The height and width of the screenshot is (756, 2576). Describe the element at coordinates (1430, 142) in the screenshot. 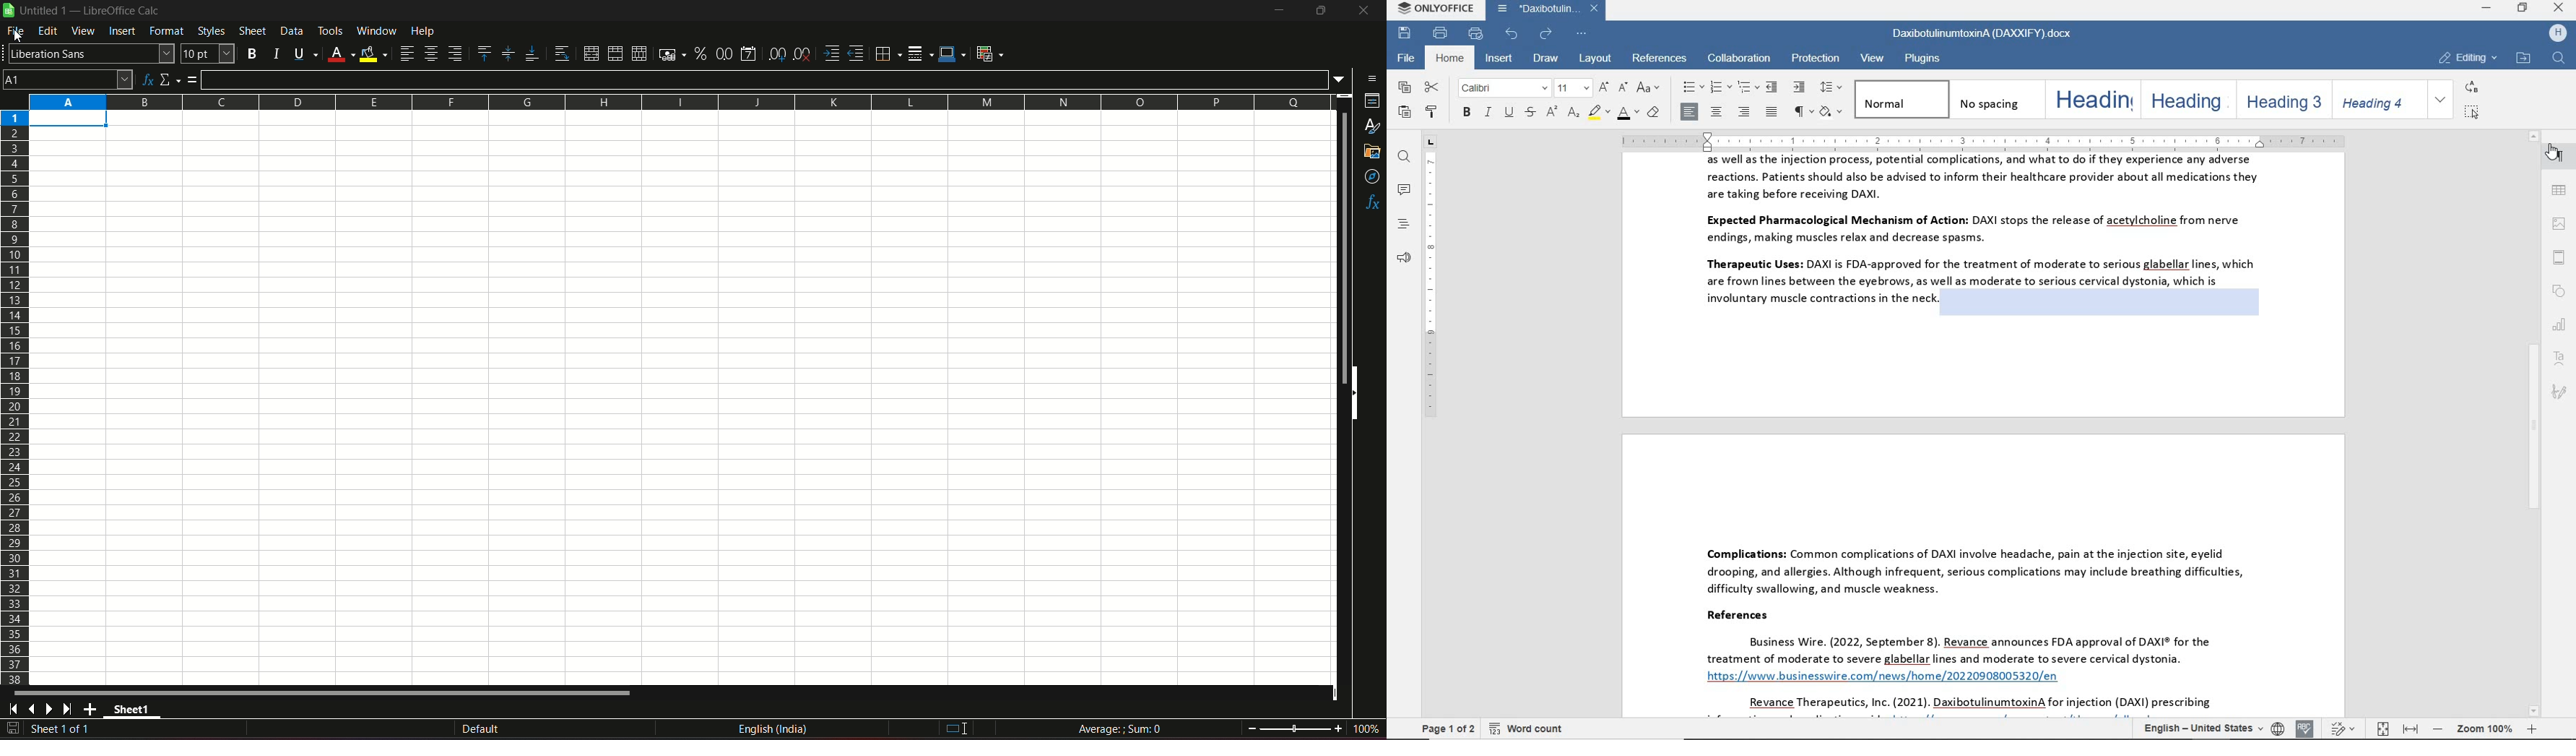

I see `tab stop` at that location.